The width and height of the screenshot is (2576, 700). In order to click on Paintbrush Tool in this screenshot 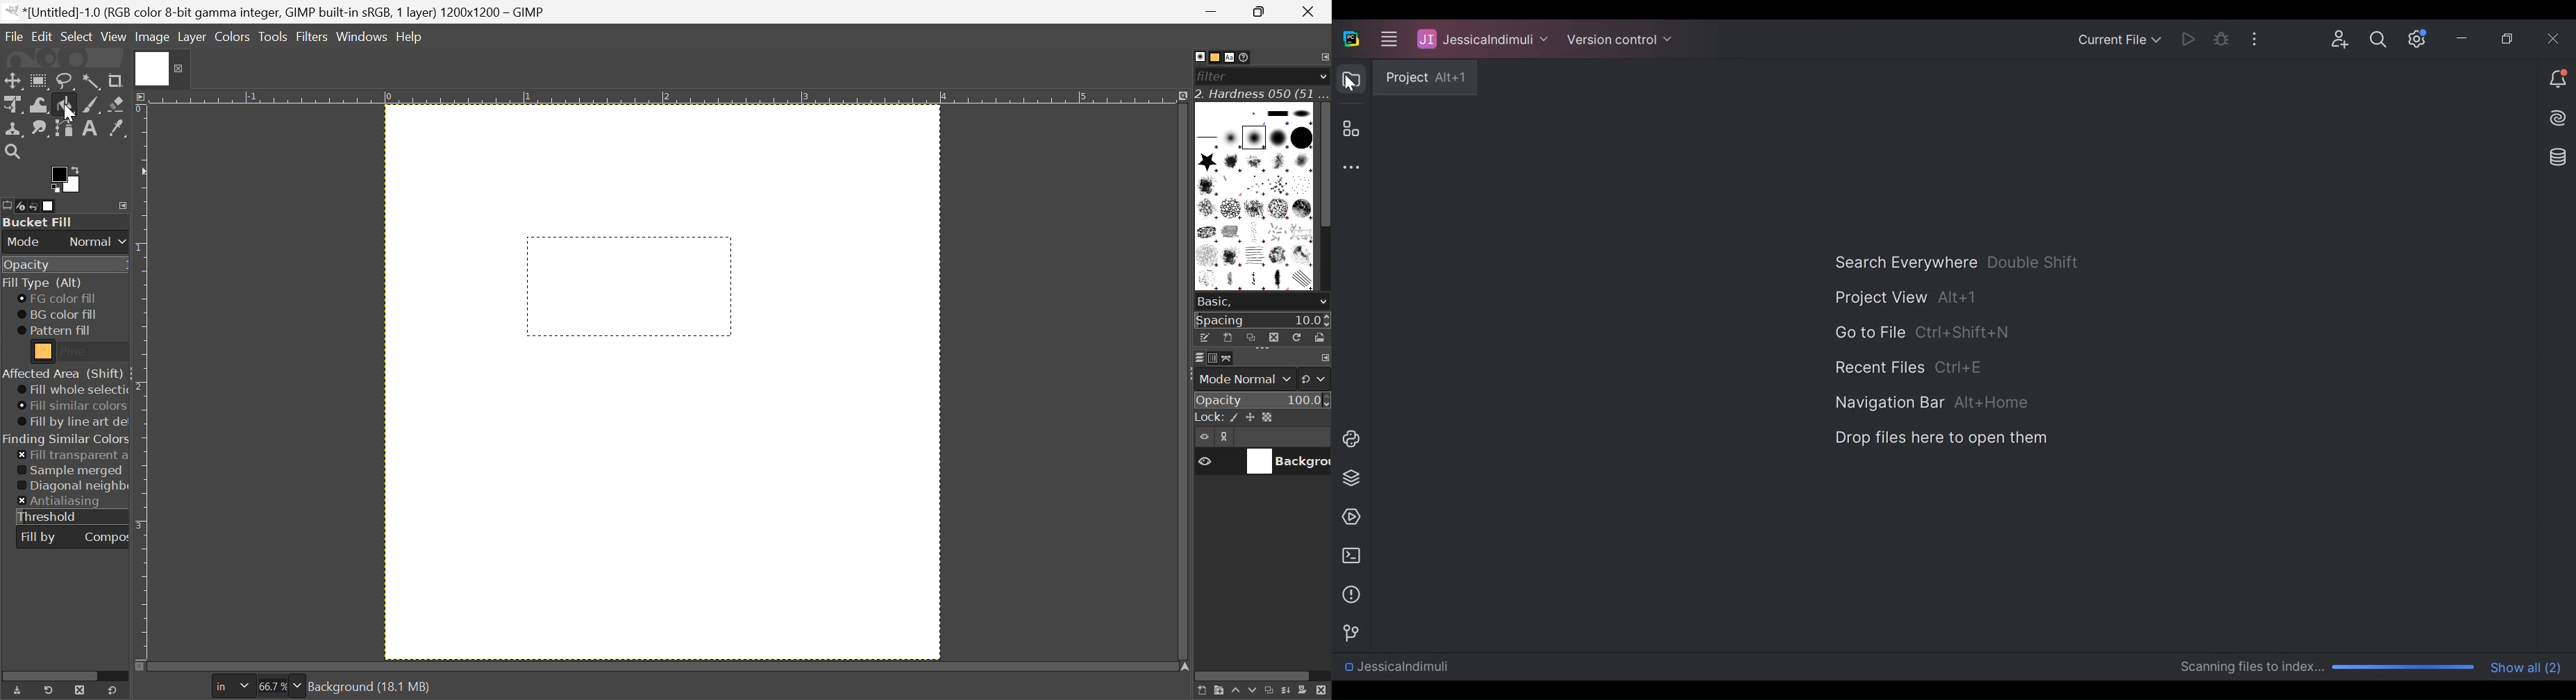, I will do `click(92, 106)`.